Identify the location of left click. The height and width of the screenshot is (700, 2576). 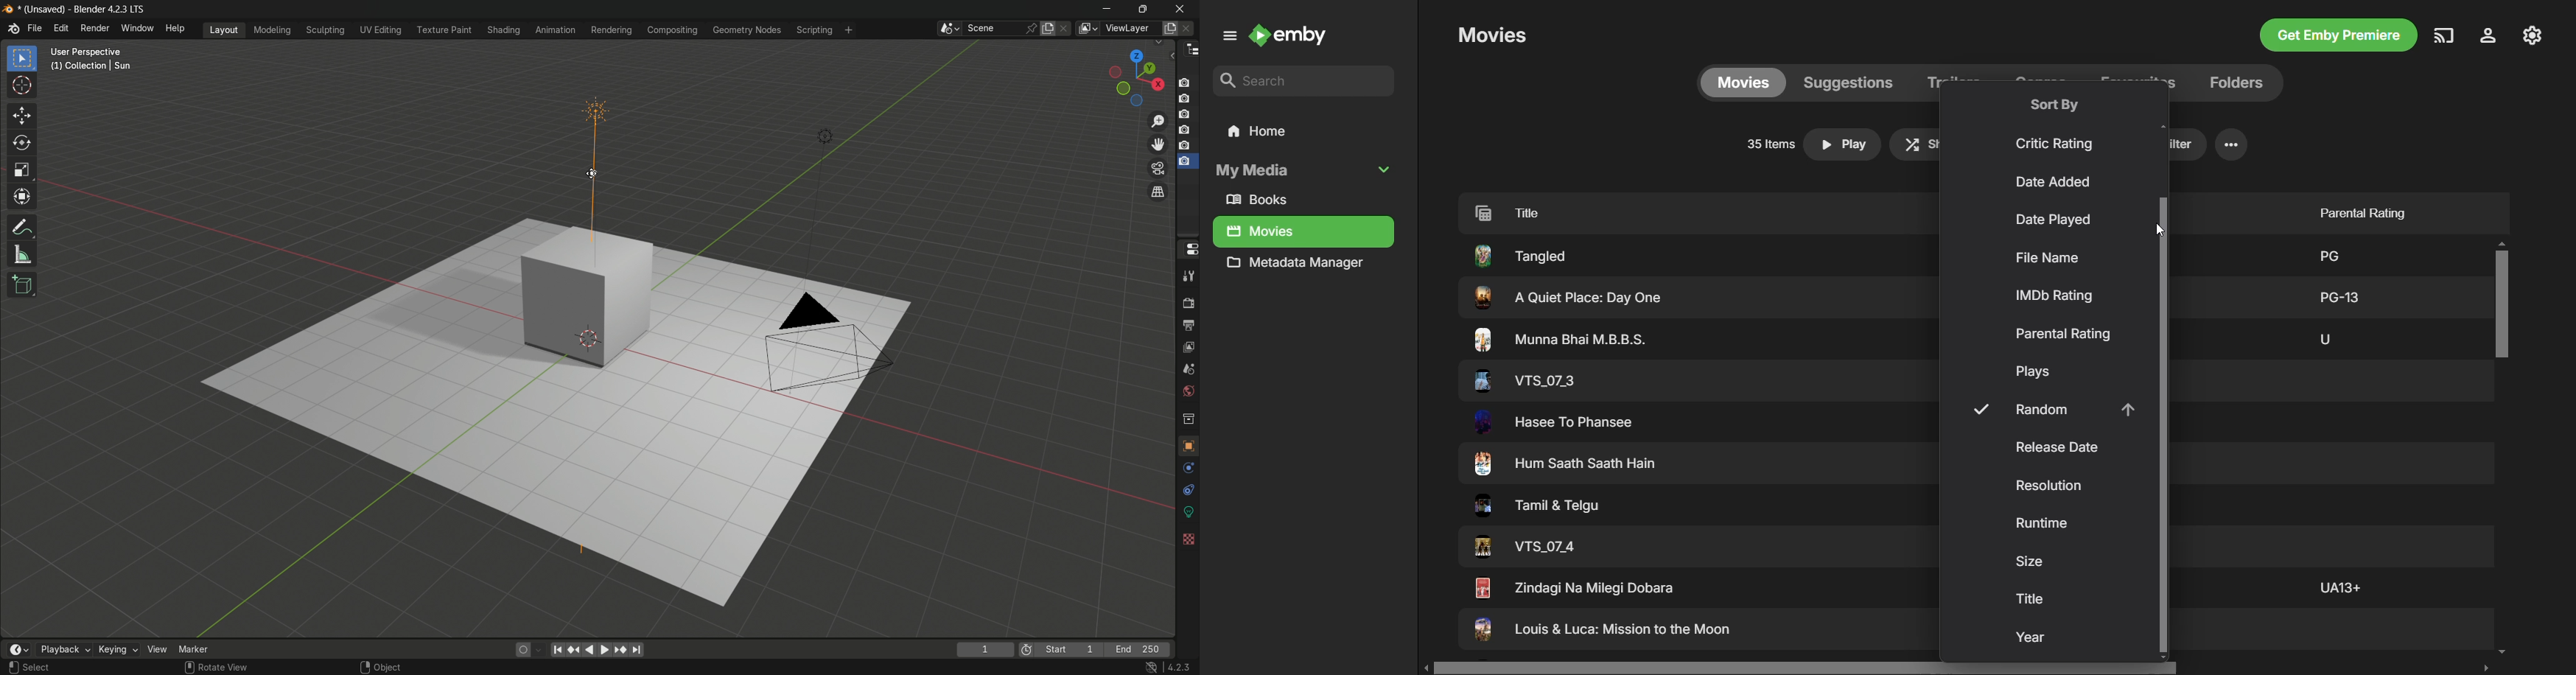
(11, 666).